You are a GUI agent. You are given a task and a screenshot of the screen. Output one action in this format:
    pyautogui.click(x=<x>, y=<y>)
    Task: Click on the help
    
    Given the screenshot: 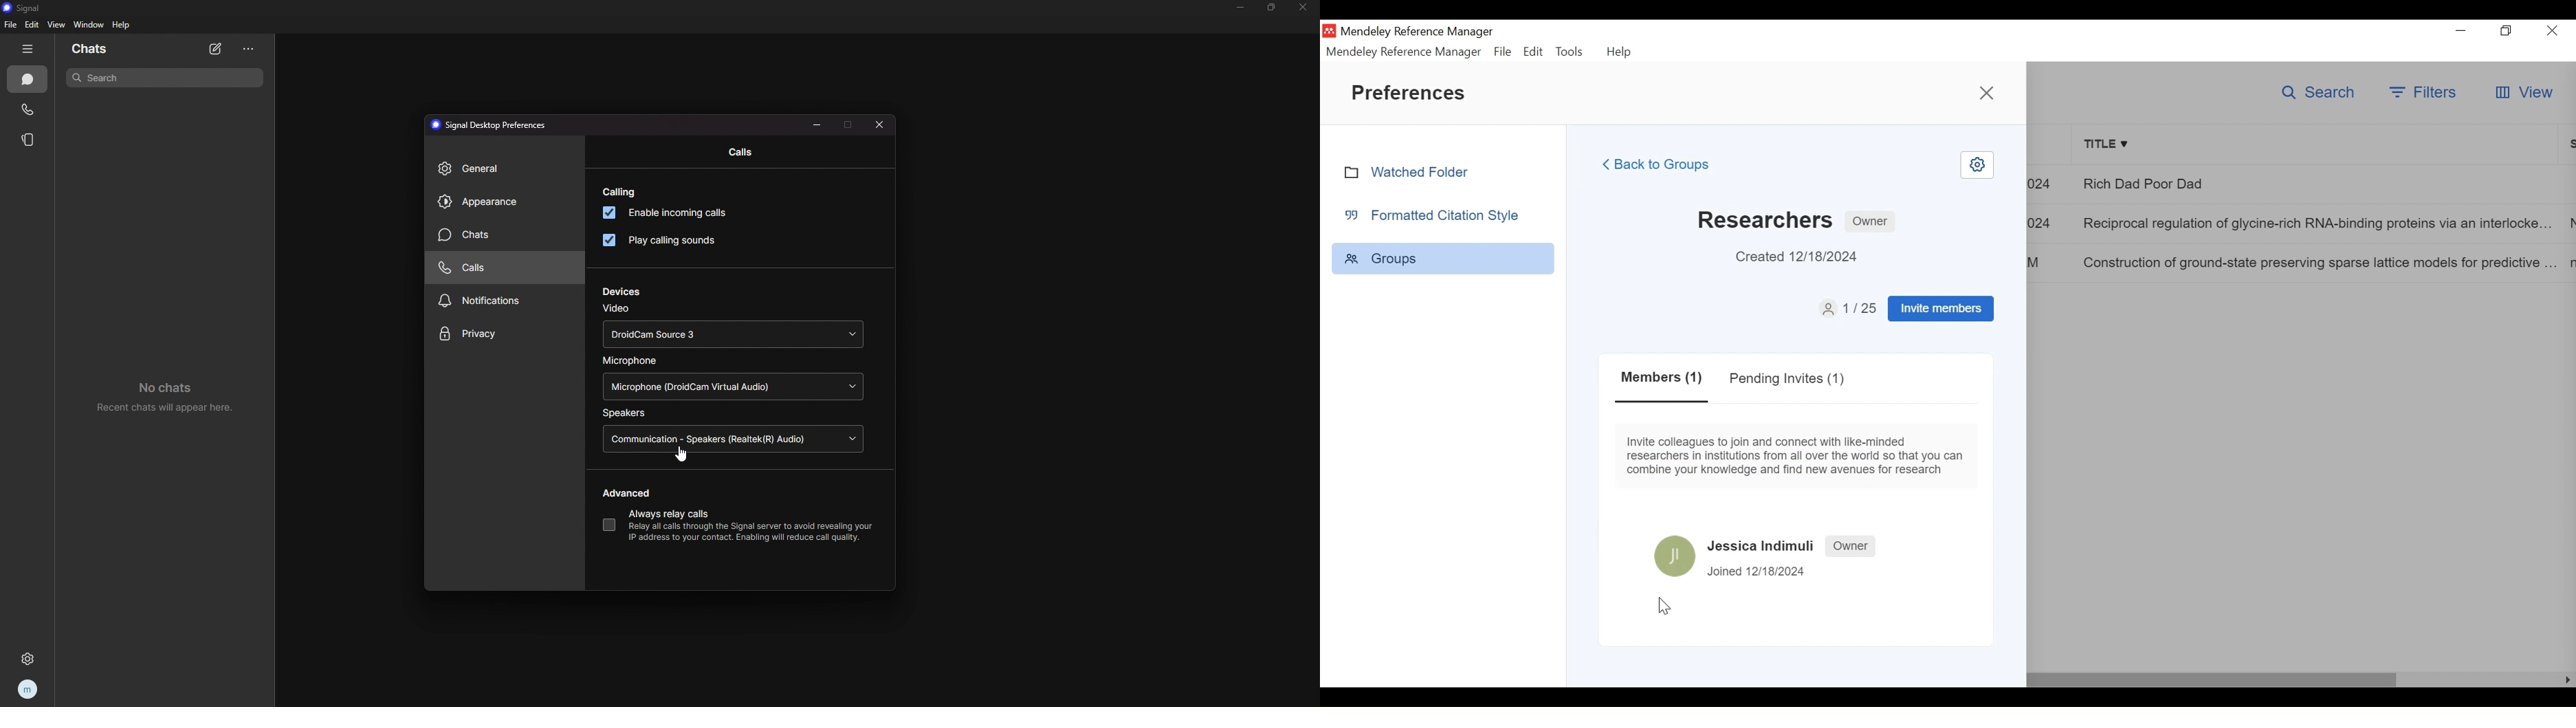 What is the action you would take?
    pyautogui.click(x=122, y=25)
    